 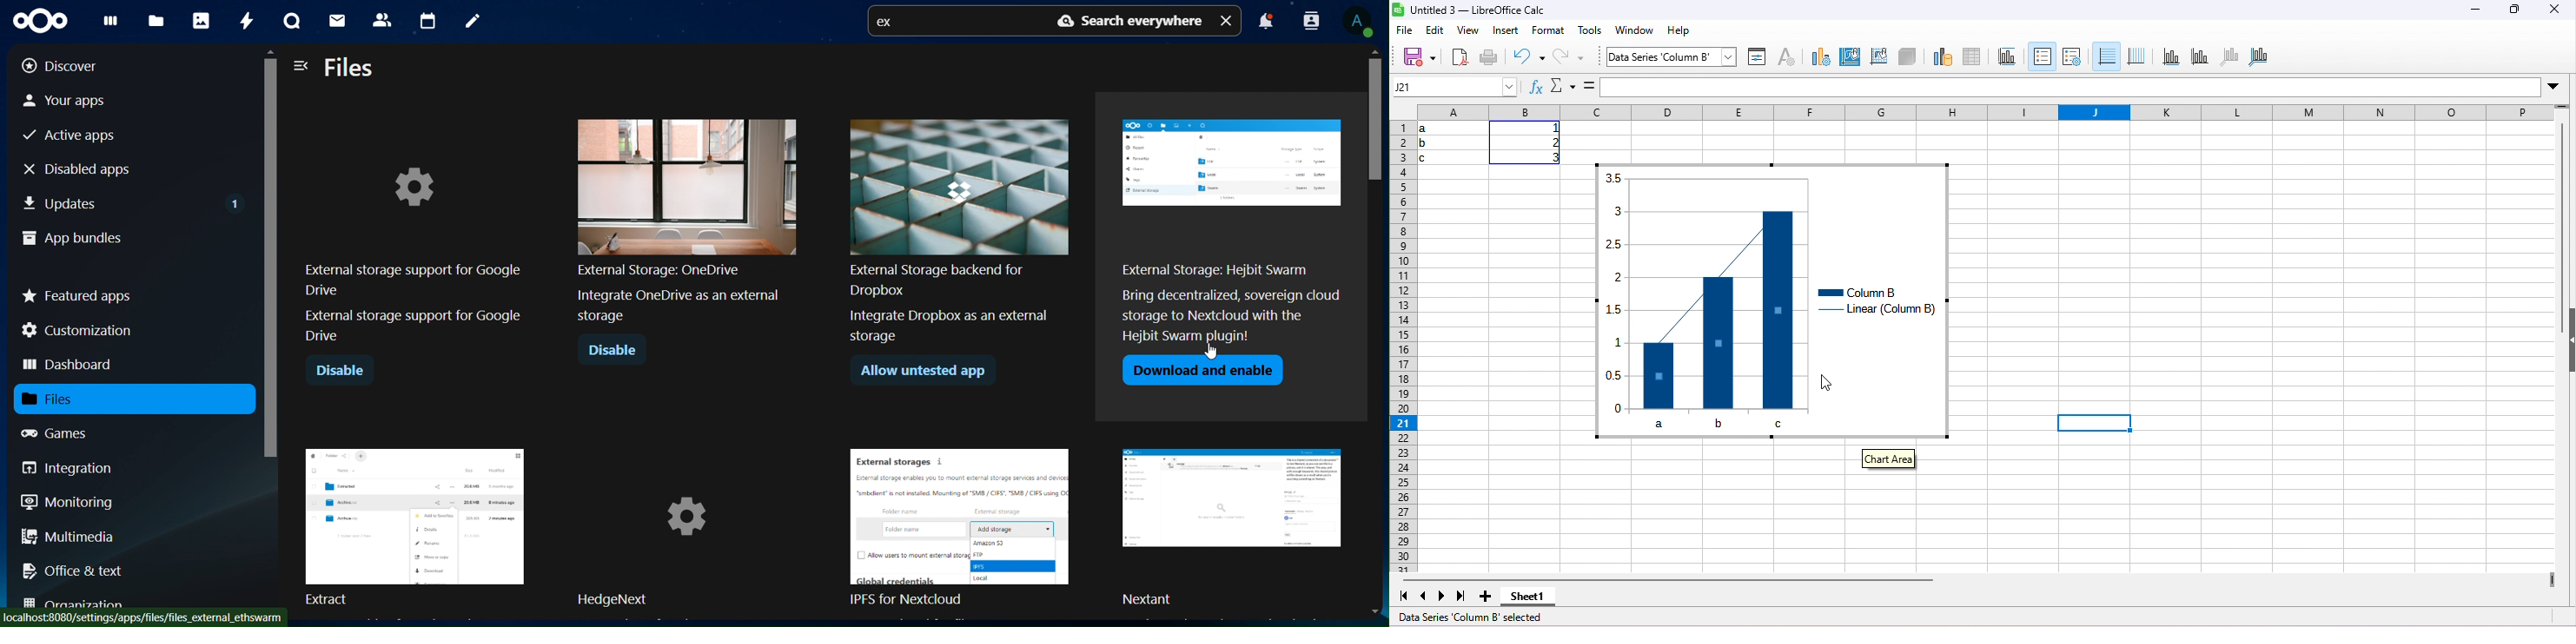 What do you see at coordinates (968, 529) in the screenshot?
I see `IPFS for nextcloud` at bounding box center [968, 529].